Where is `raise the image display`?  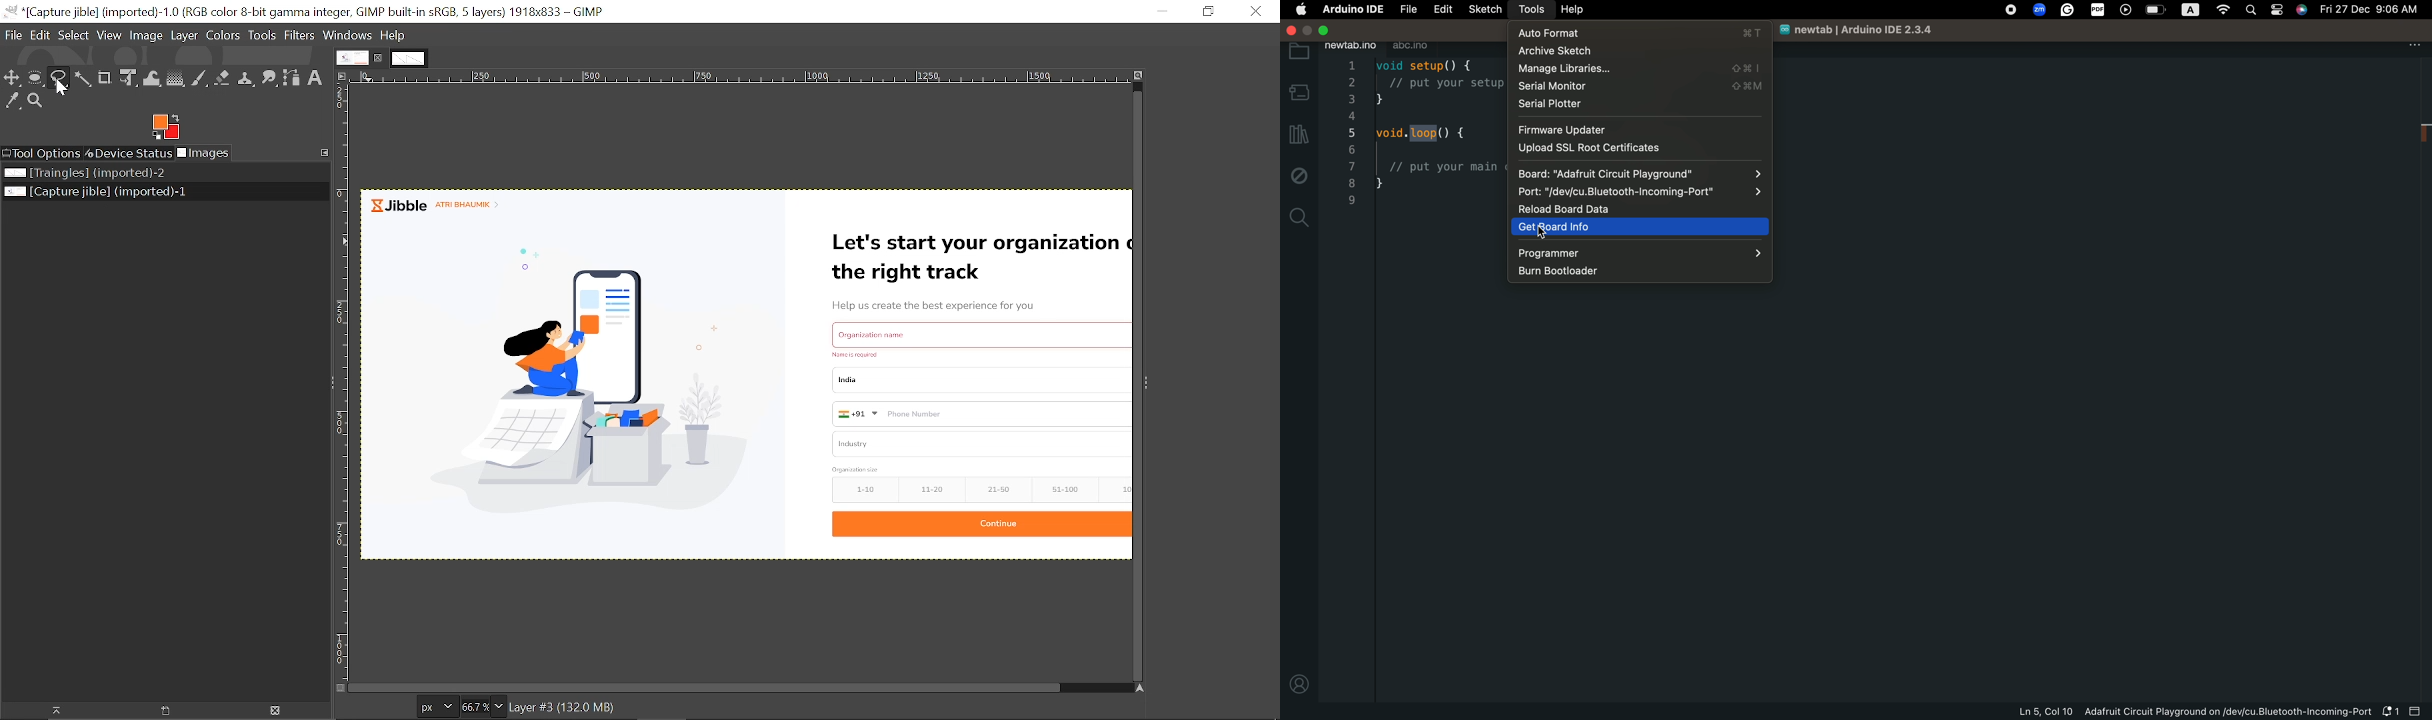 raise the image display is located at coordinates (51, 710).